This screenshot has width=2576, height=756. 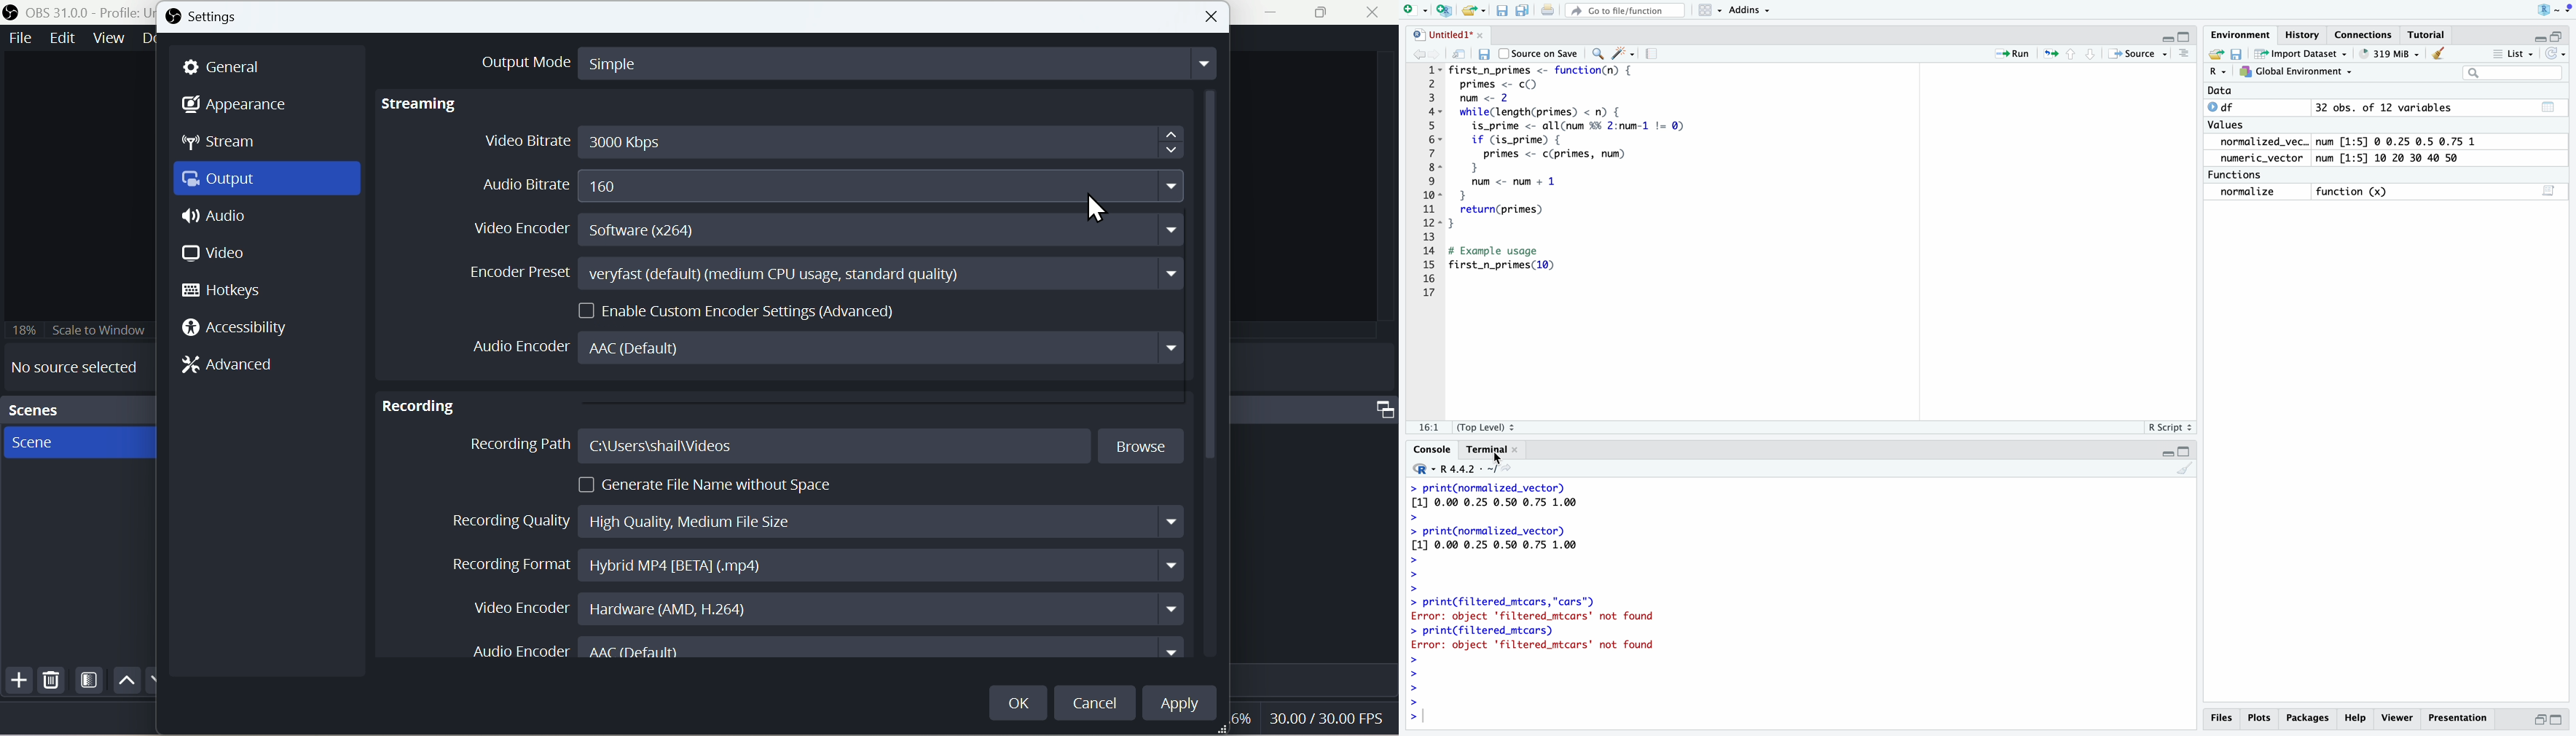 What do you see at coordinates (2136, 54) in the screenshot?
I see `+» Source -` at bounding box center [2136, 54].